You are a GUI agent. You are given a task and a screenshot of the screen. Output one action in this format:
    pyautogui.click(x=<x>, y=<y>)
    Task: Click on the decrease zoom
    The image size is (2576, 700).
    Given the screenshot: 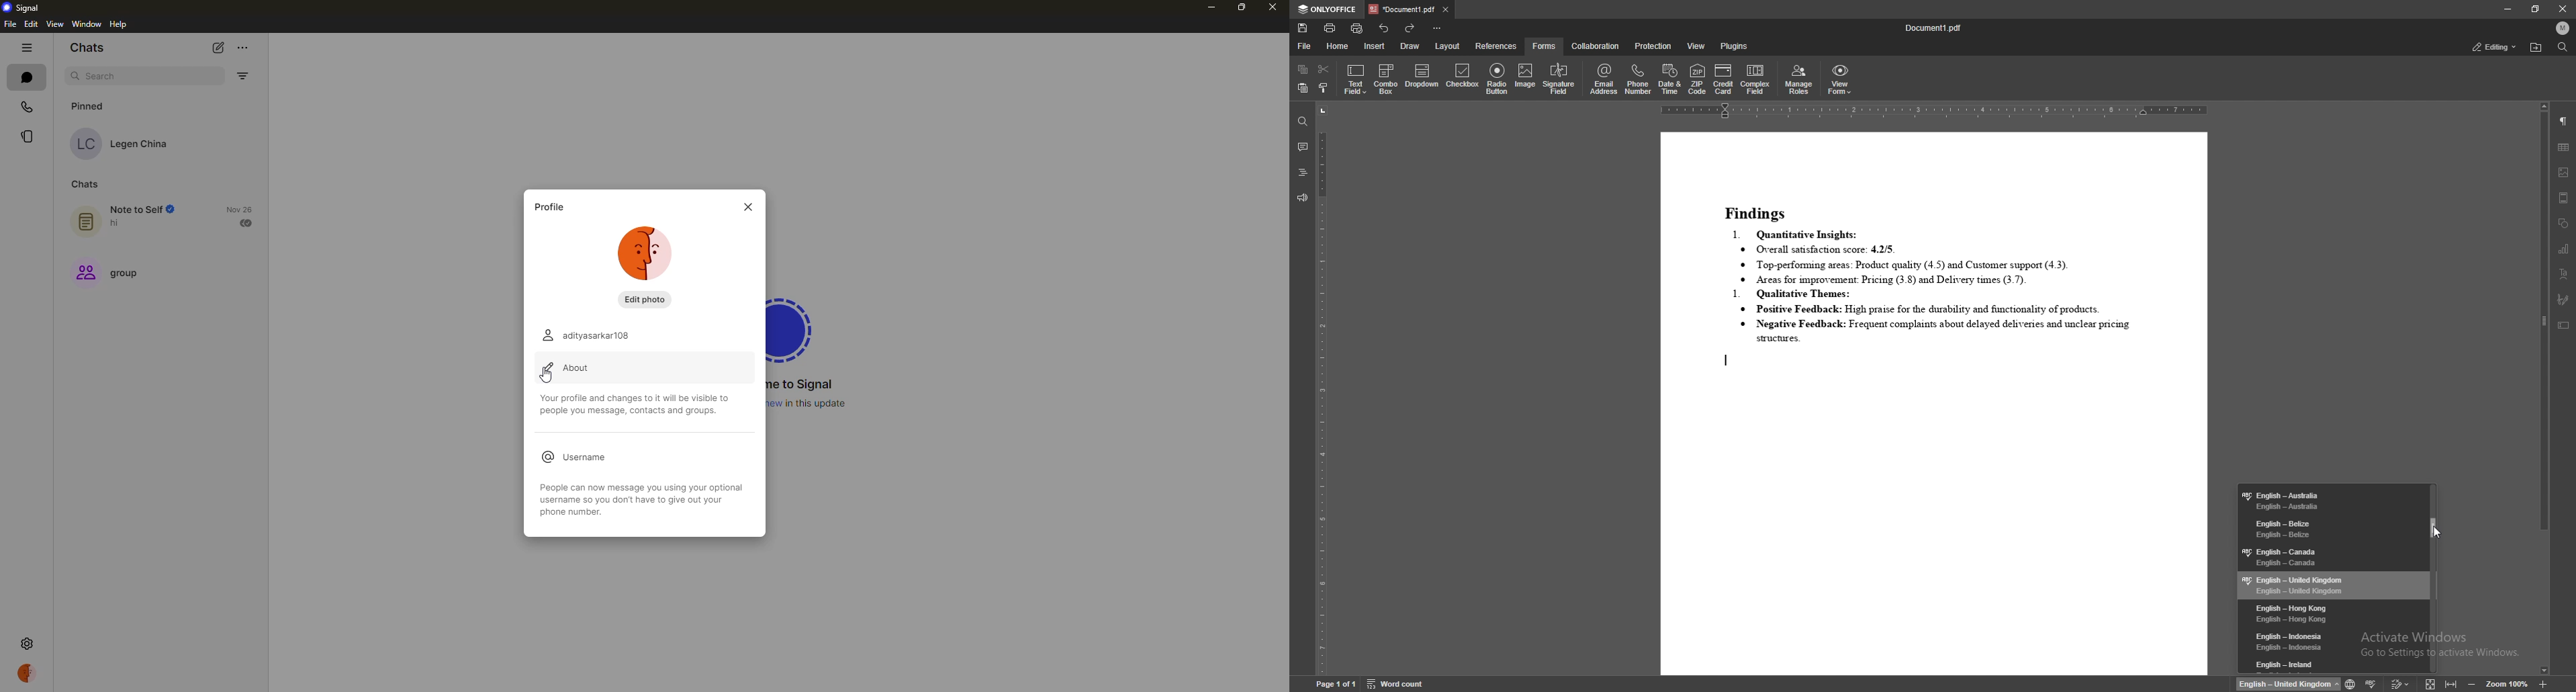 What is the action you would take?
    pyautogui.click(x=2471, y=683)
    